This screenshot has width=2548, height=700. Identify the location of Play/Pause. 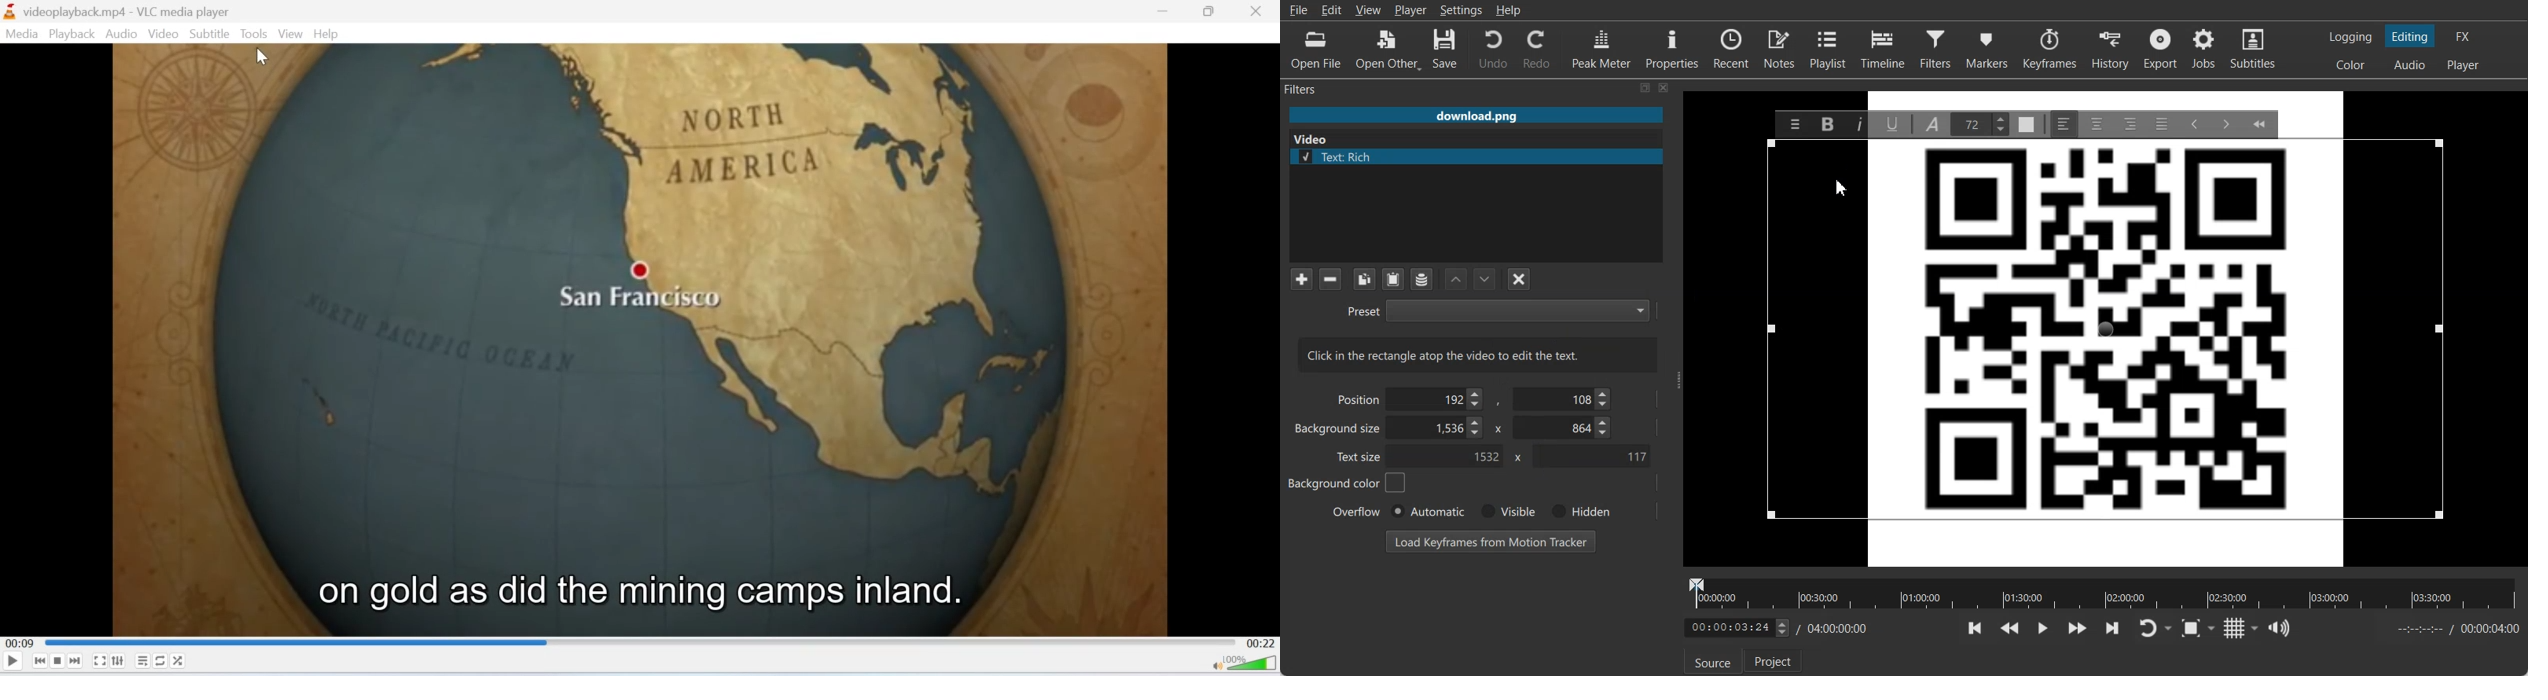
(13, 660).